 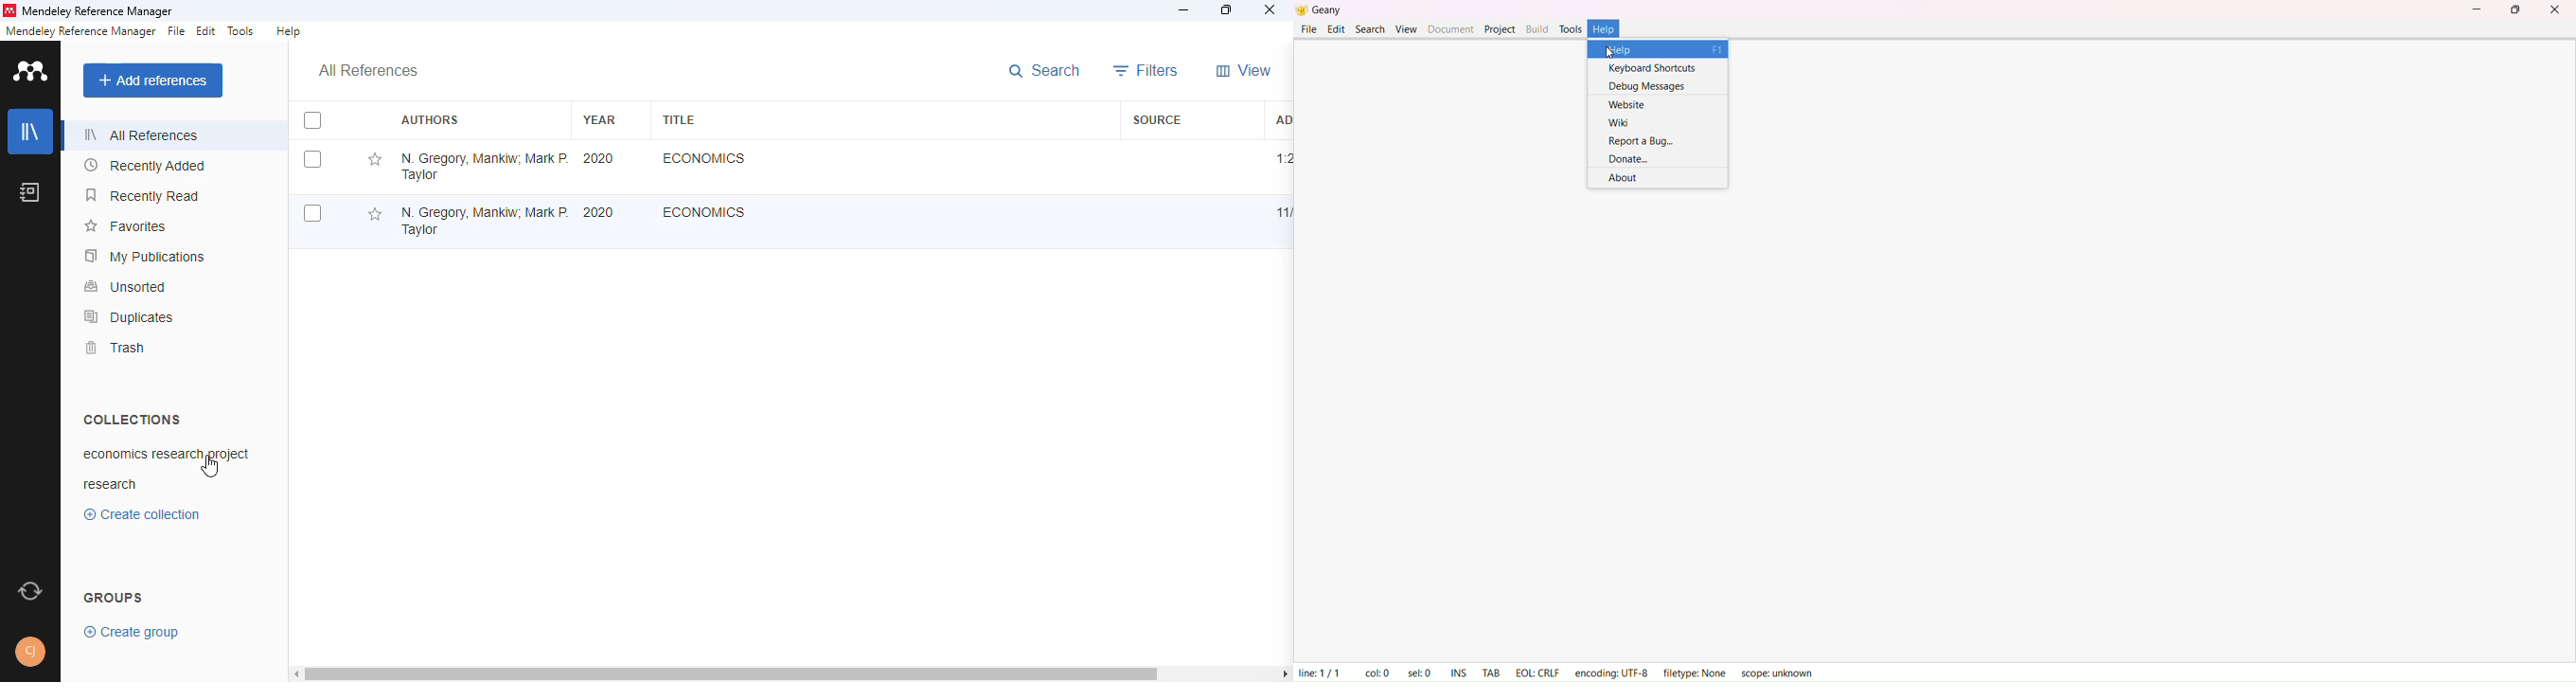 What do you see at coordinates (183, 453) in the screenshot?
I see `economics research project` at bounding box center [183, 453].